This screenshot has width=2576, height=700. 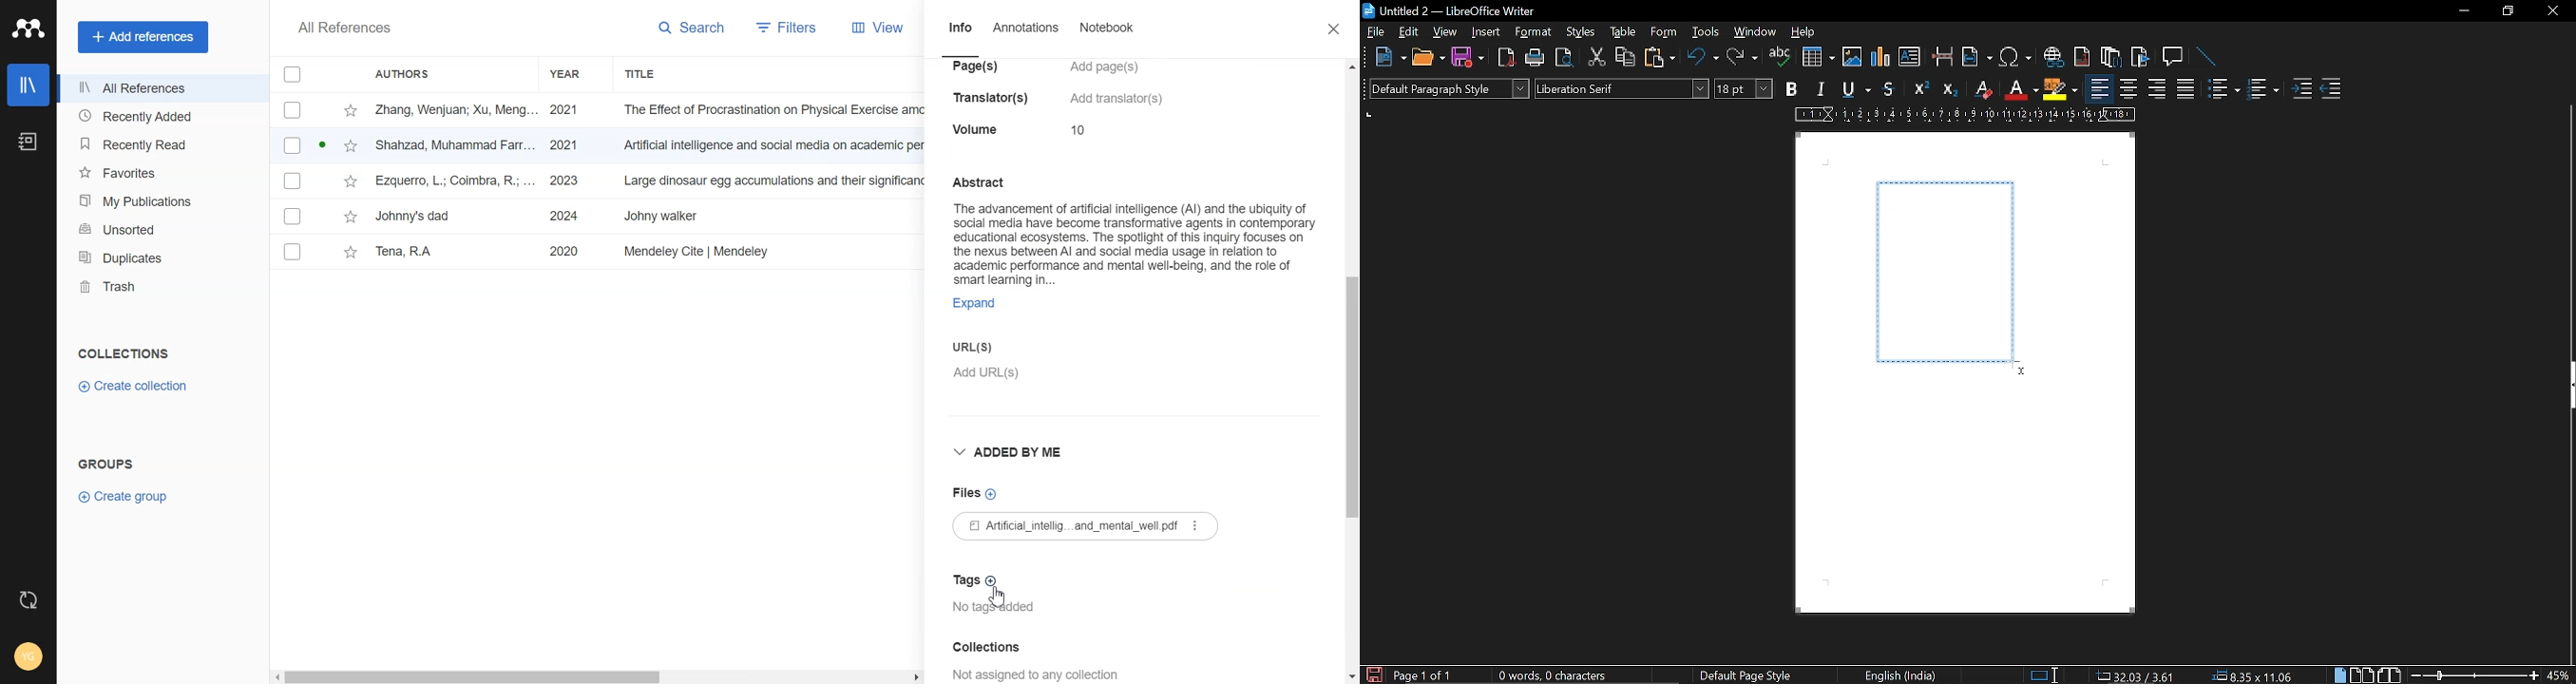 What do you see at coordinates (576, 74) in the screenshot?
I see `Year` at bounding box center [576, 74].